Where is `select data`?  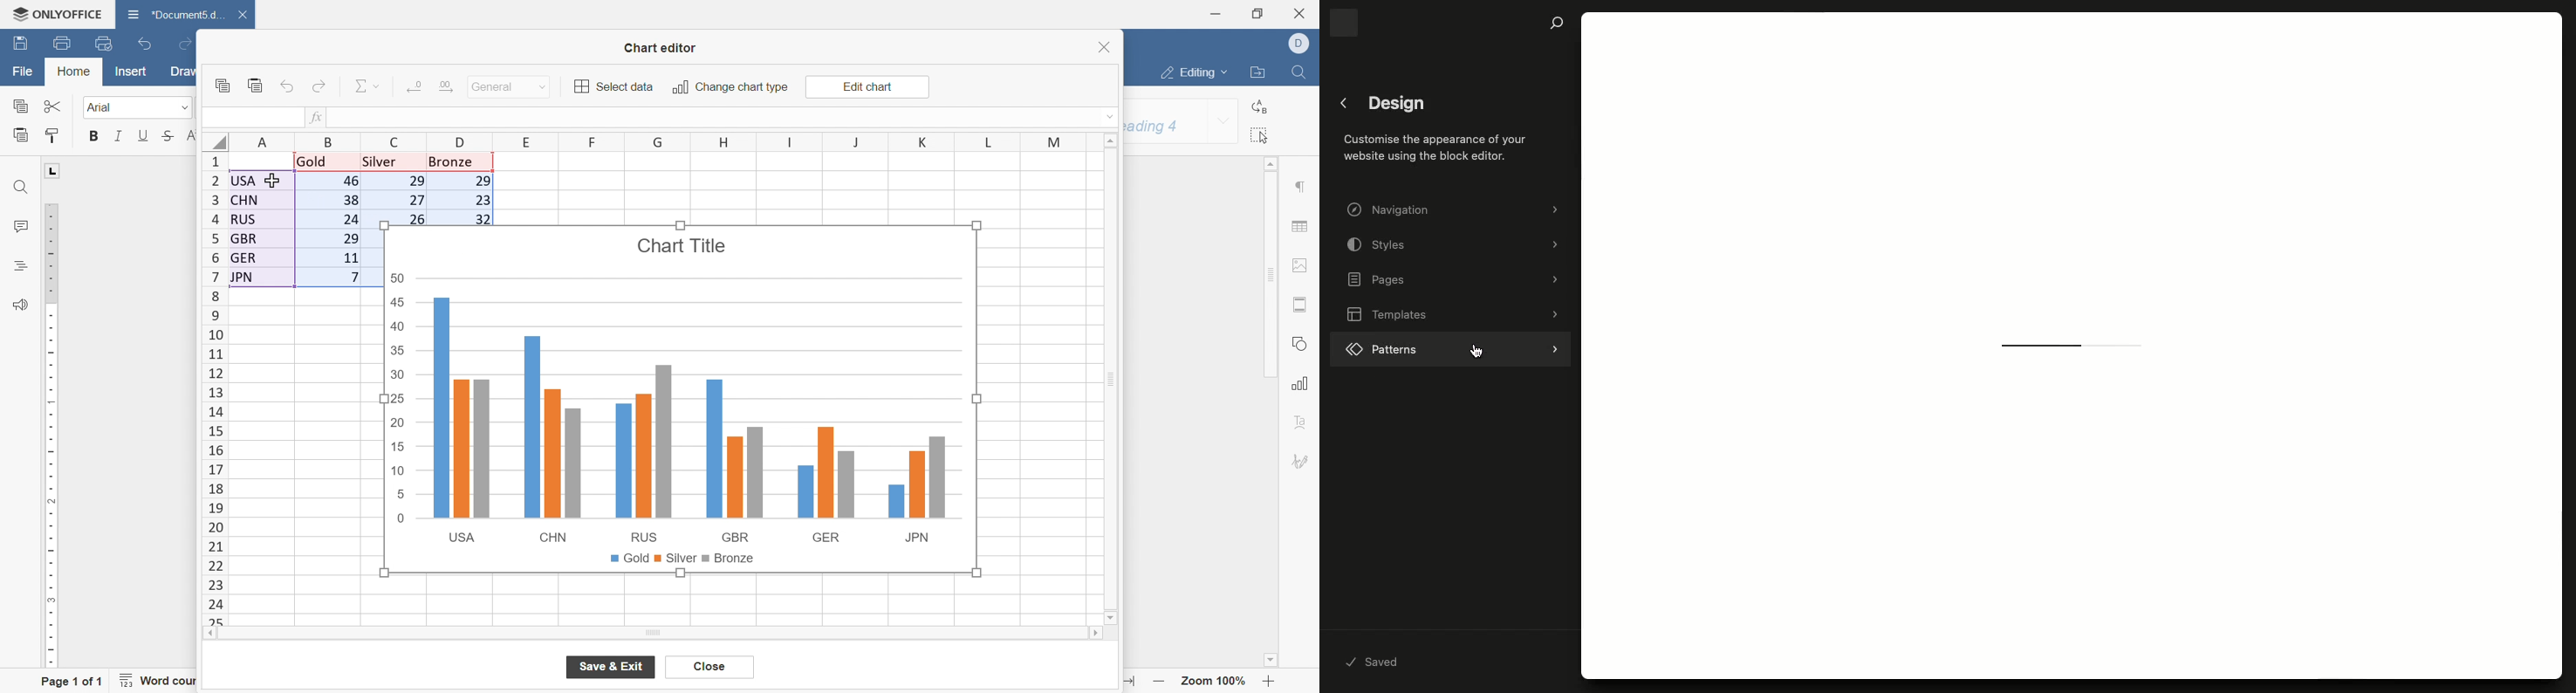 select data is located at coordinates (615, 87).